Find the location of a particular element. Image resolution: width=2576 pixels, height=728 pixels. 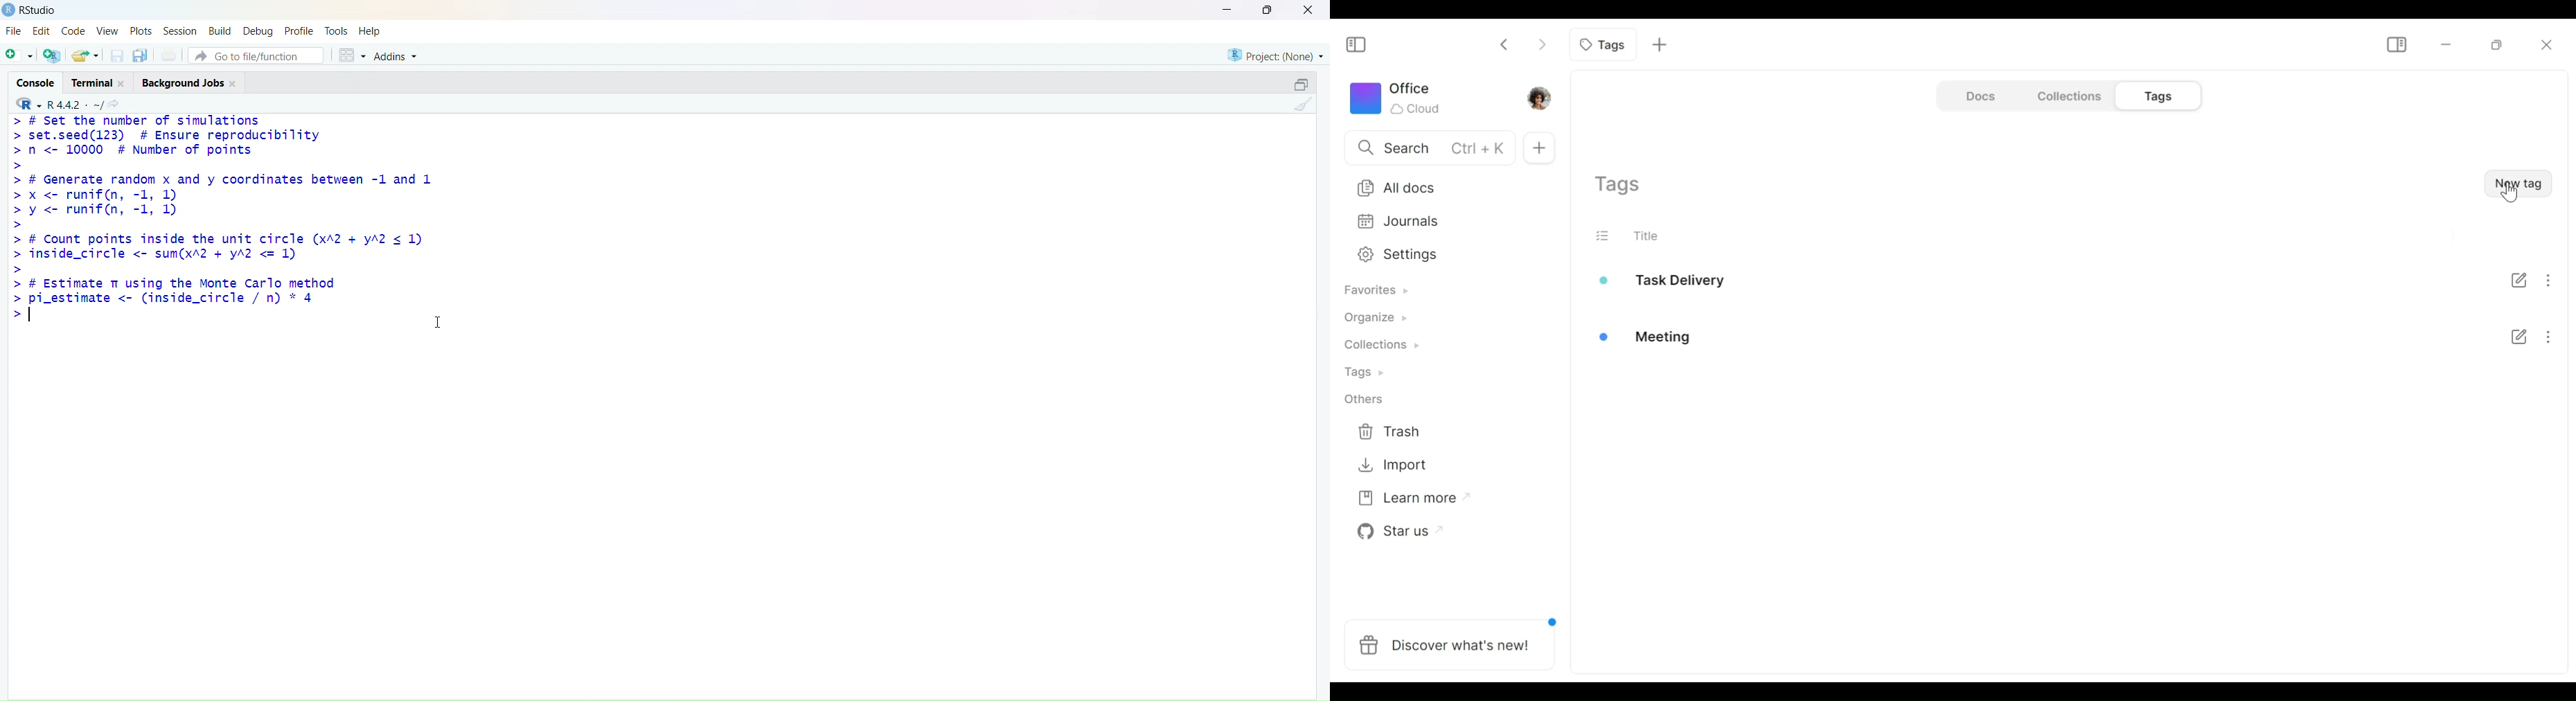

Minimize is located at coordinates (2446, 45).